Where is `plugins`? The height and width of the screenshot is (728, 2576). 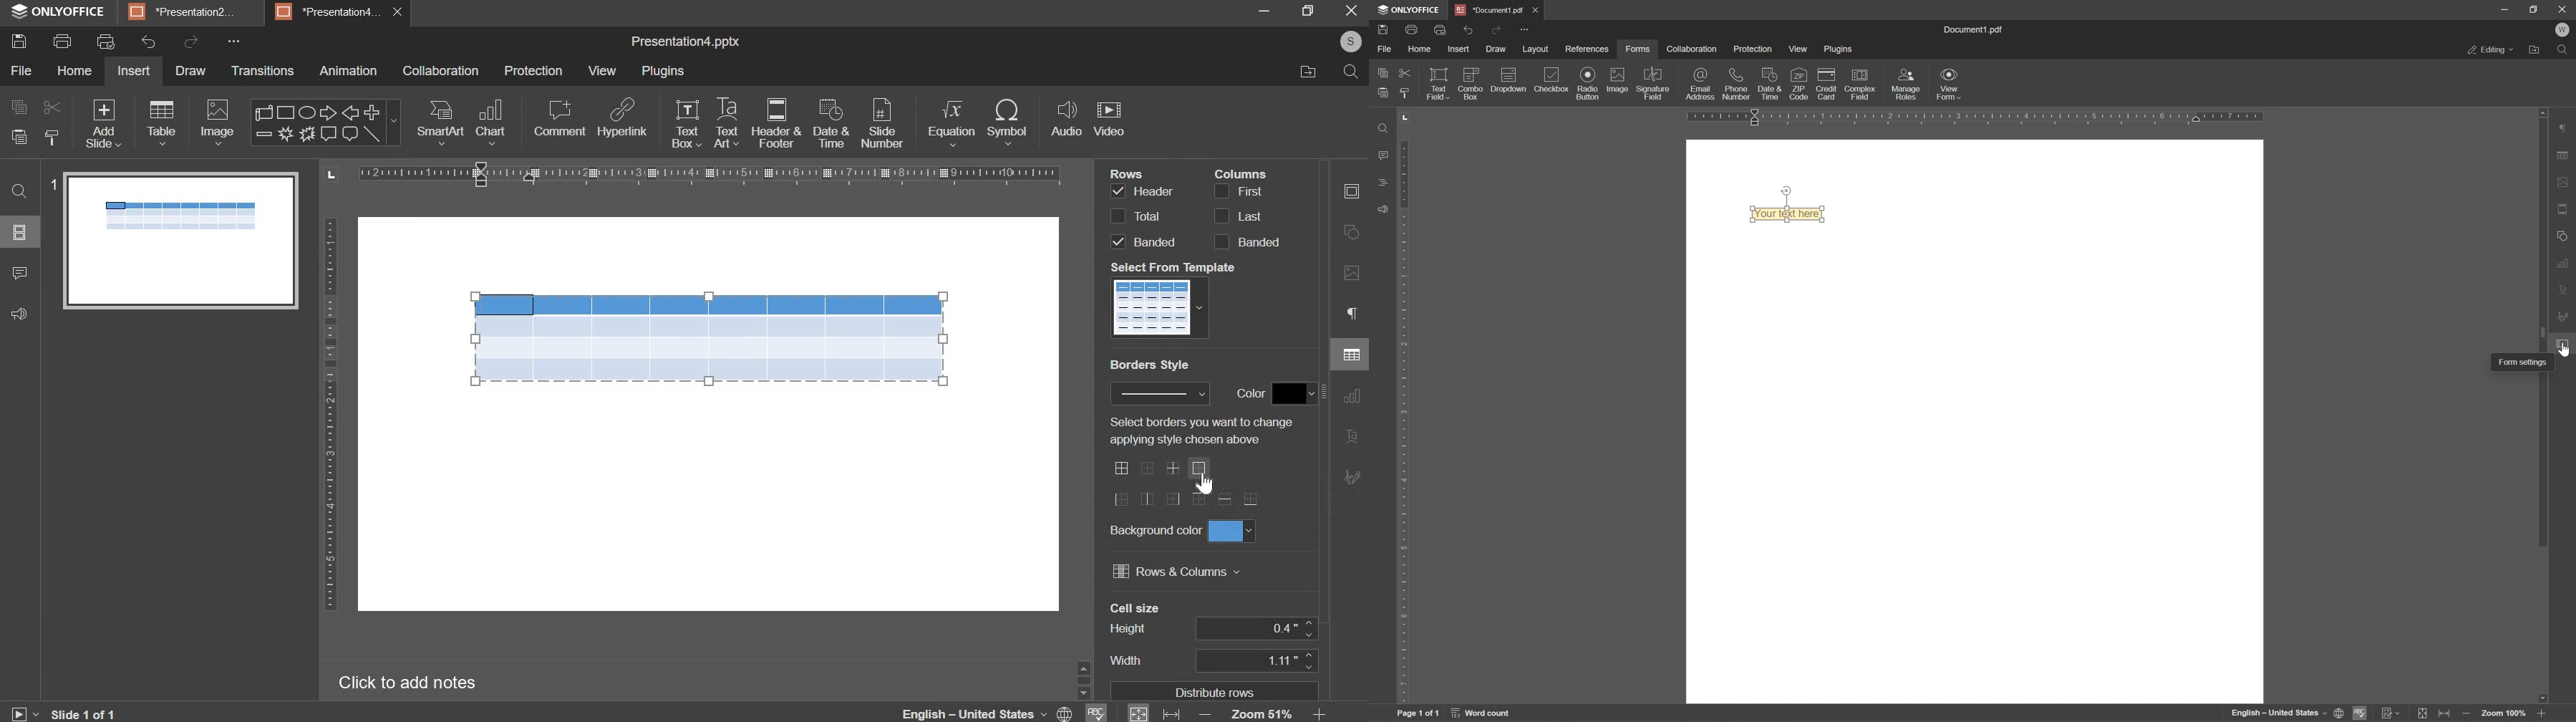
plugins is located at coordinates (662, 71).